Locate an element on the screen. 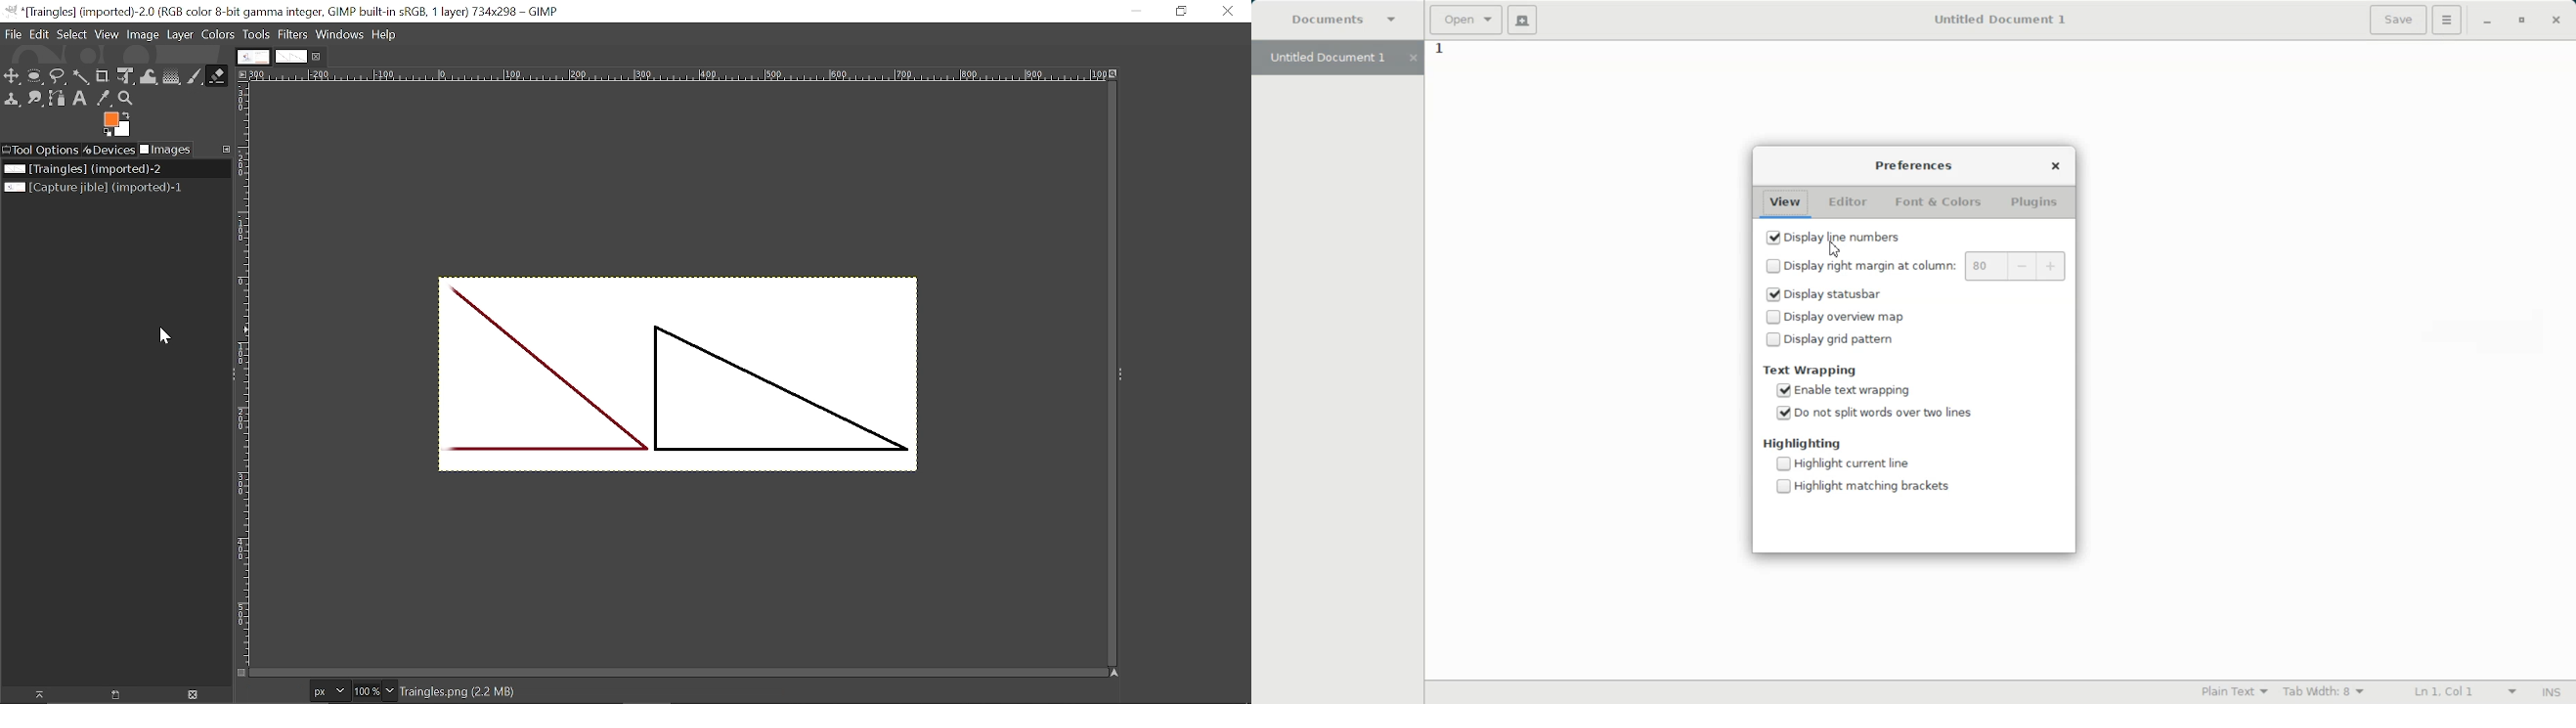  80 is located at coordinates (1986, 266).